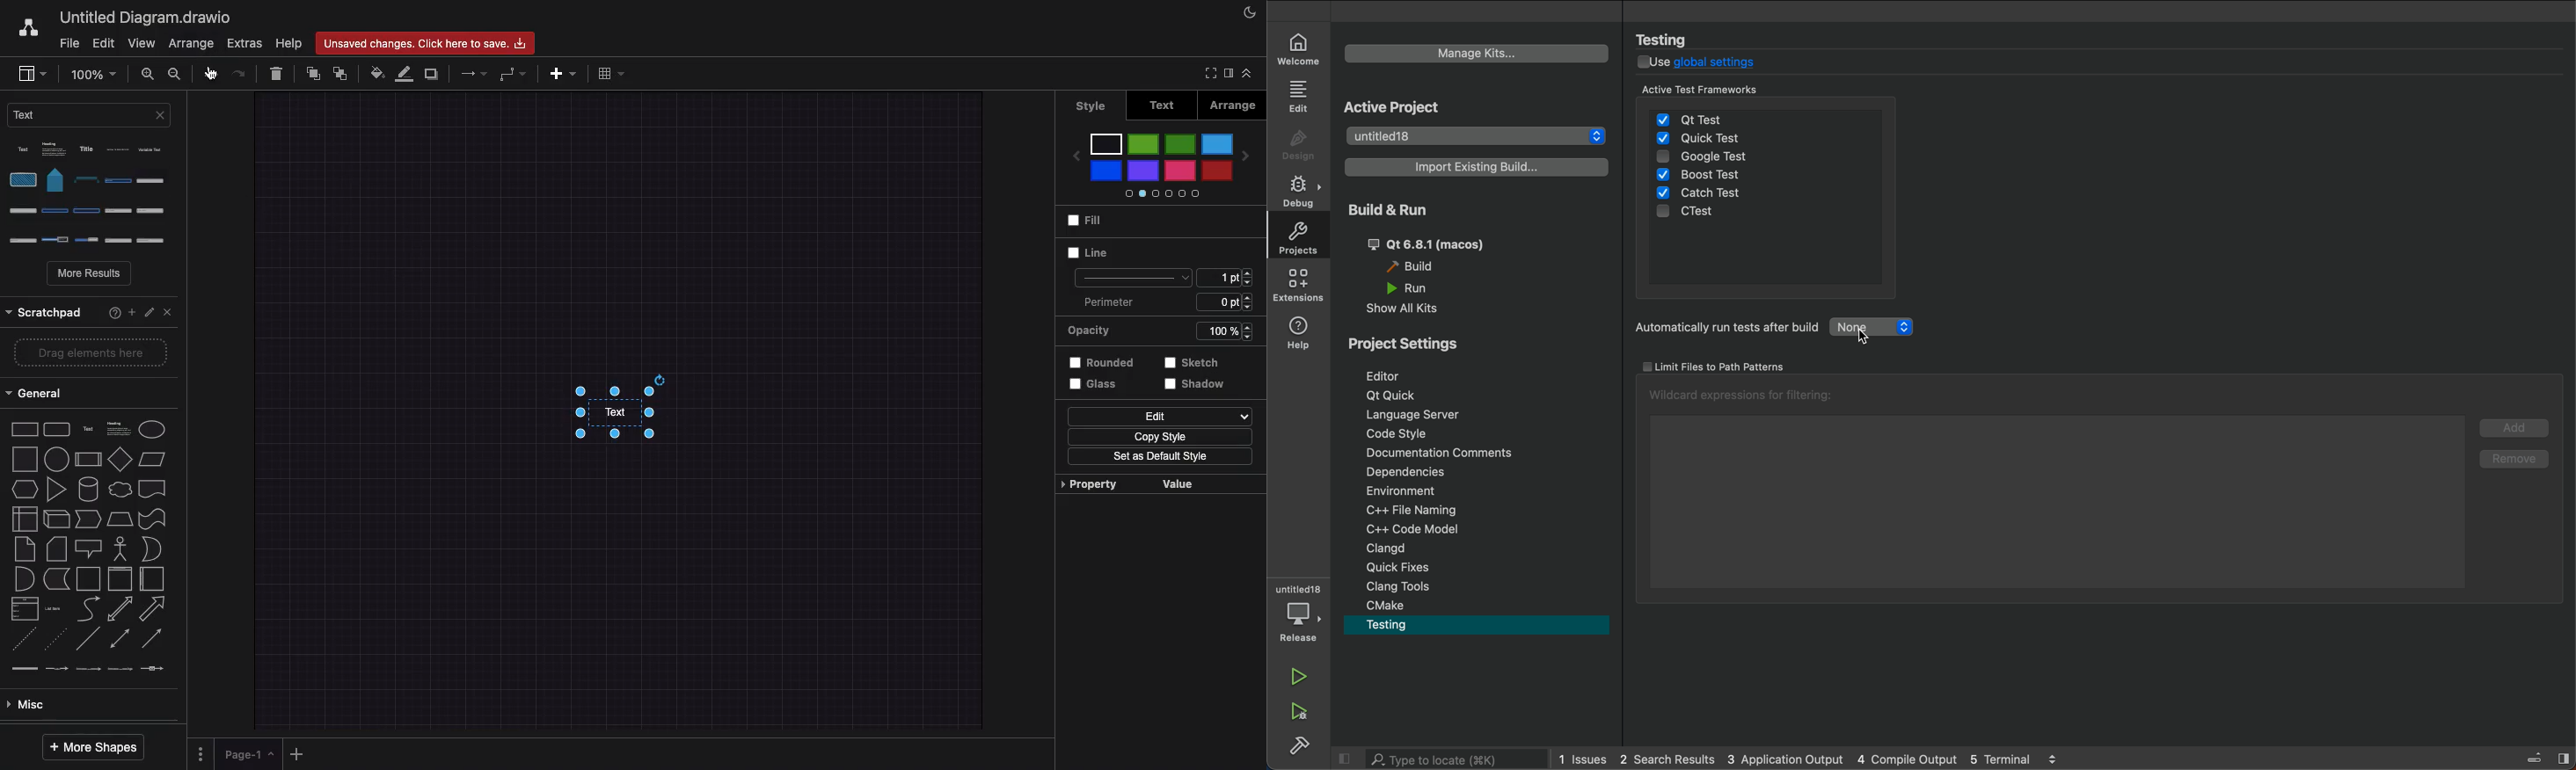 This screenshot has width=2576, height=784. Describe the element at coordinates (1086, 483) in the screenshot. I see `Property` at that location.